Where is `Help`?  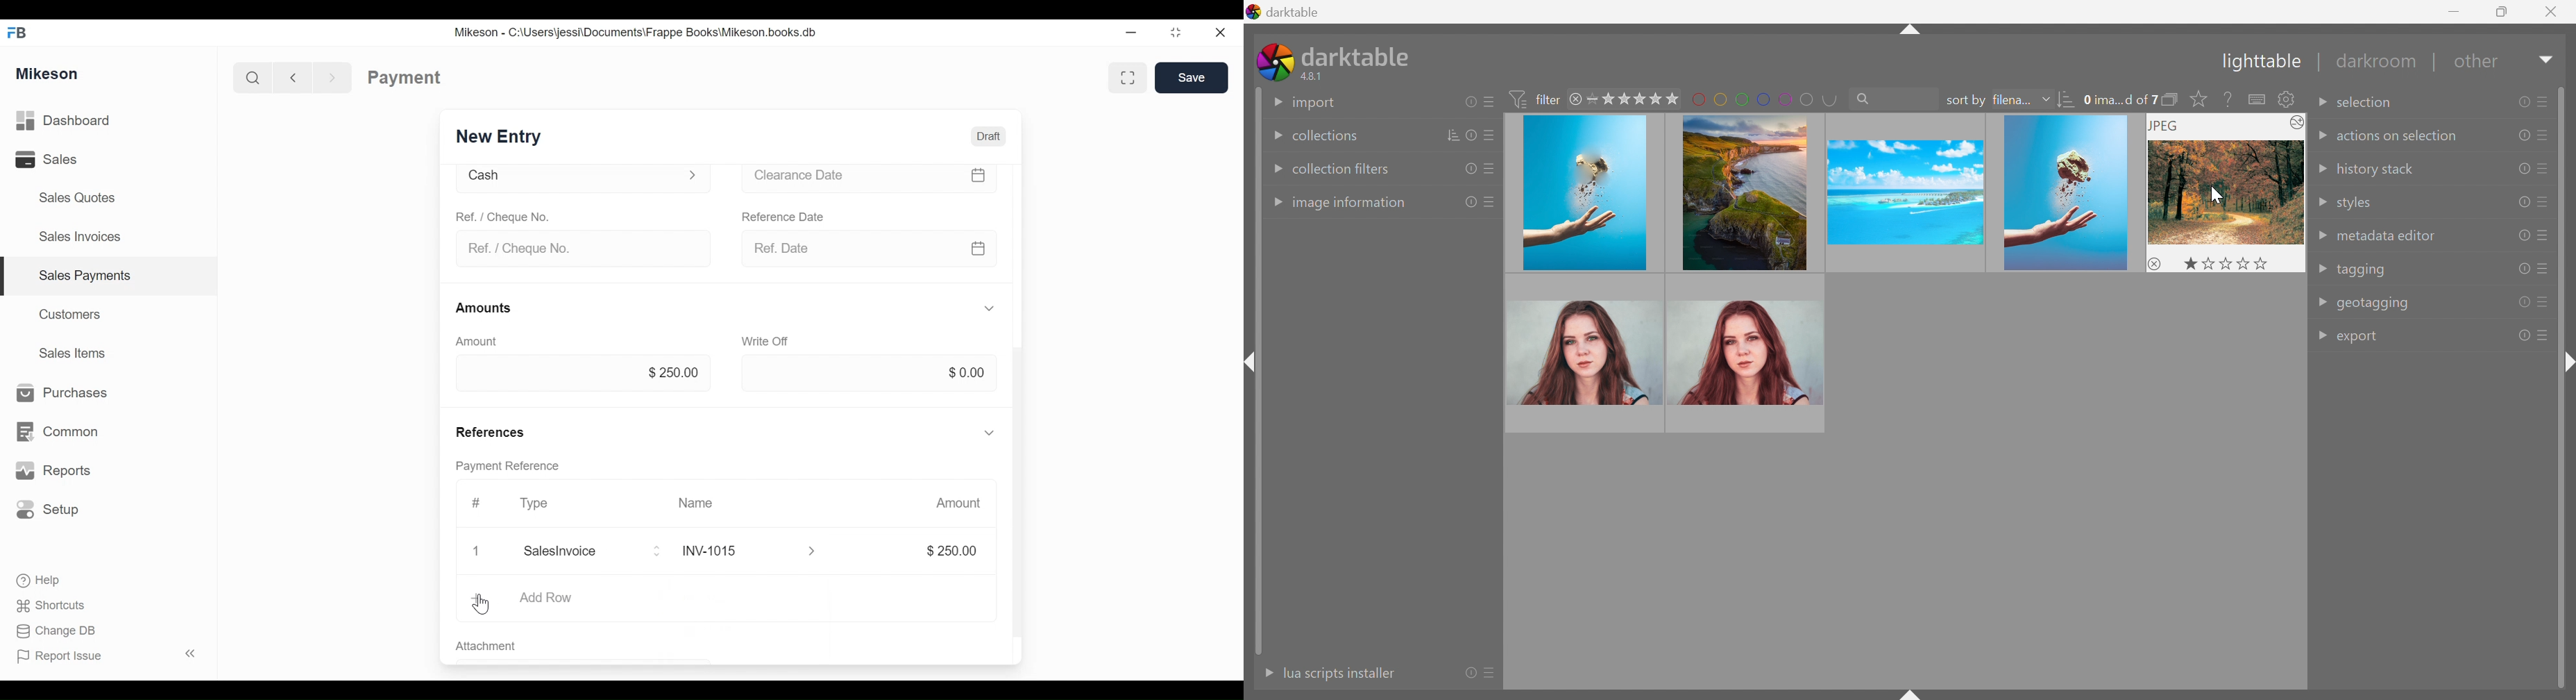 Help is located at coordinates (48, 580).